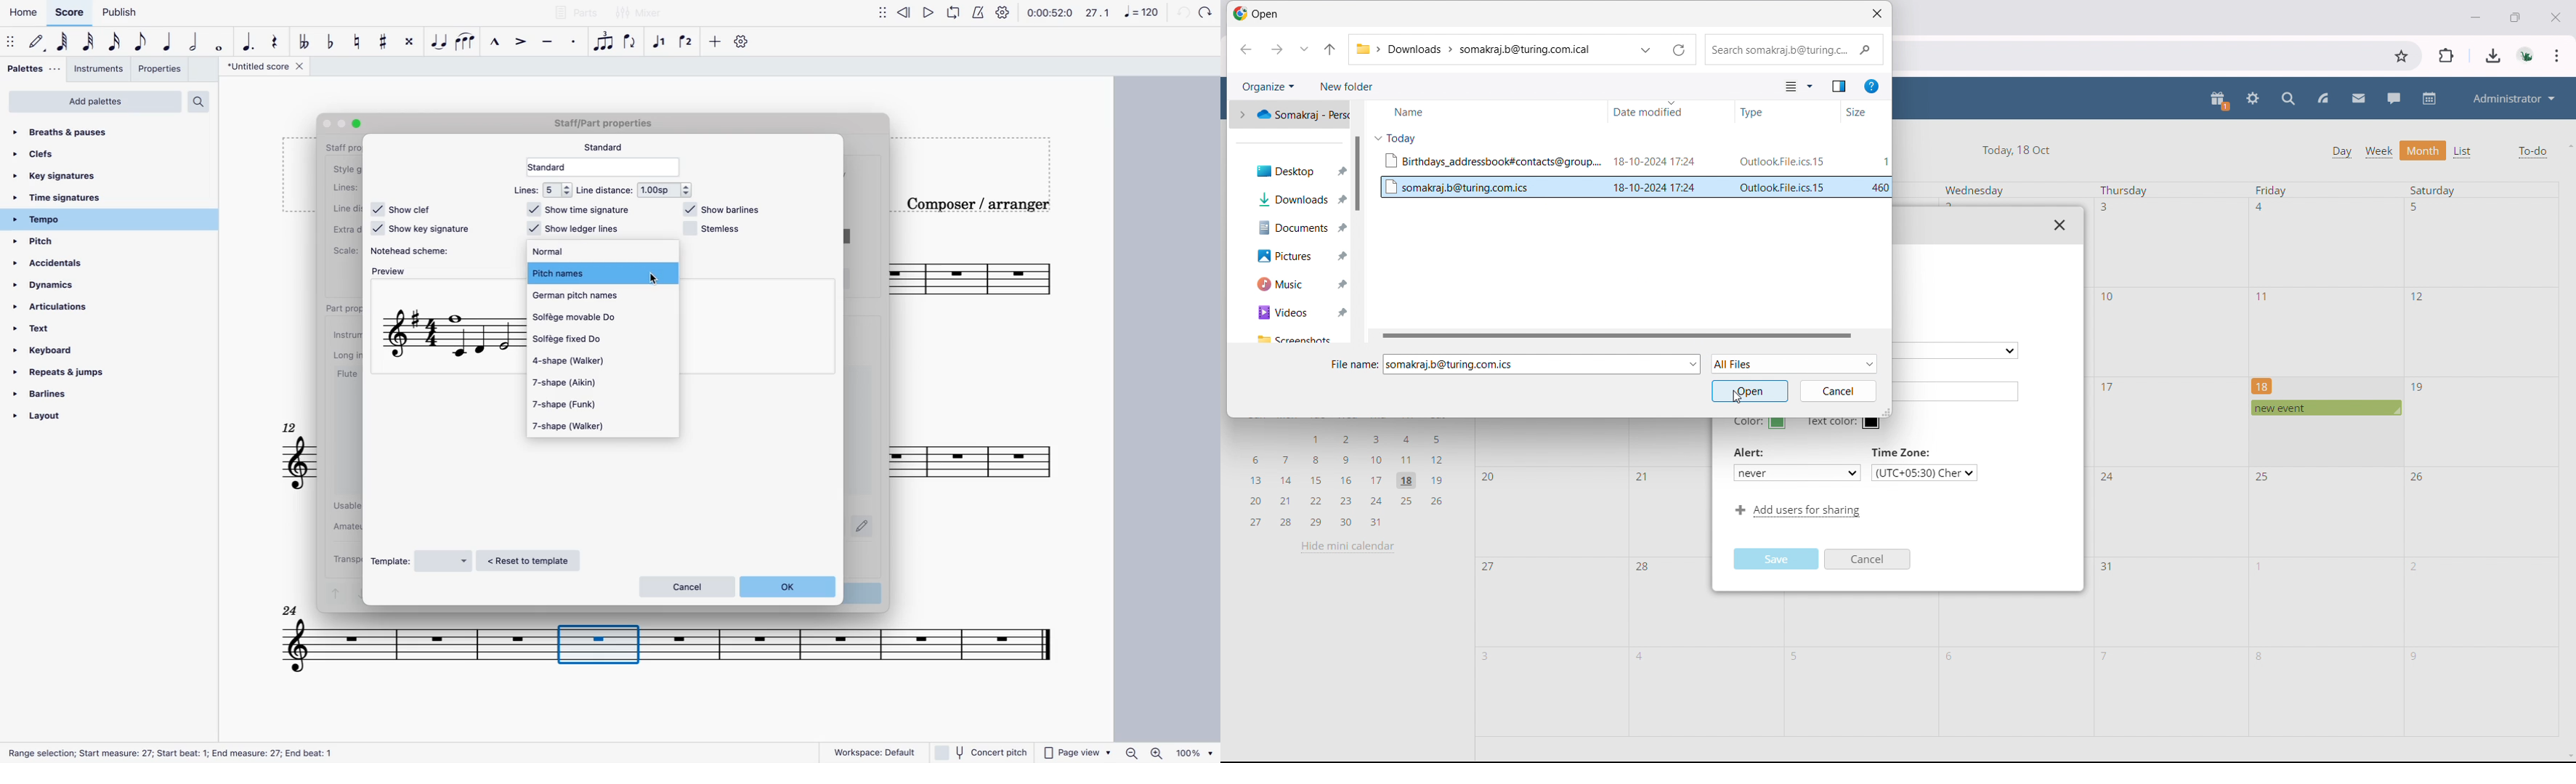 This screenshot has height=784, width=2576. What do you see at coordinates (57, 177) in the screenshot?
I see `key signatures` at bounding box center [57, 177].